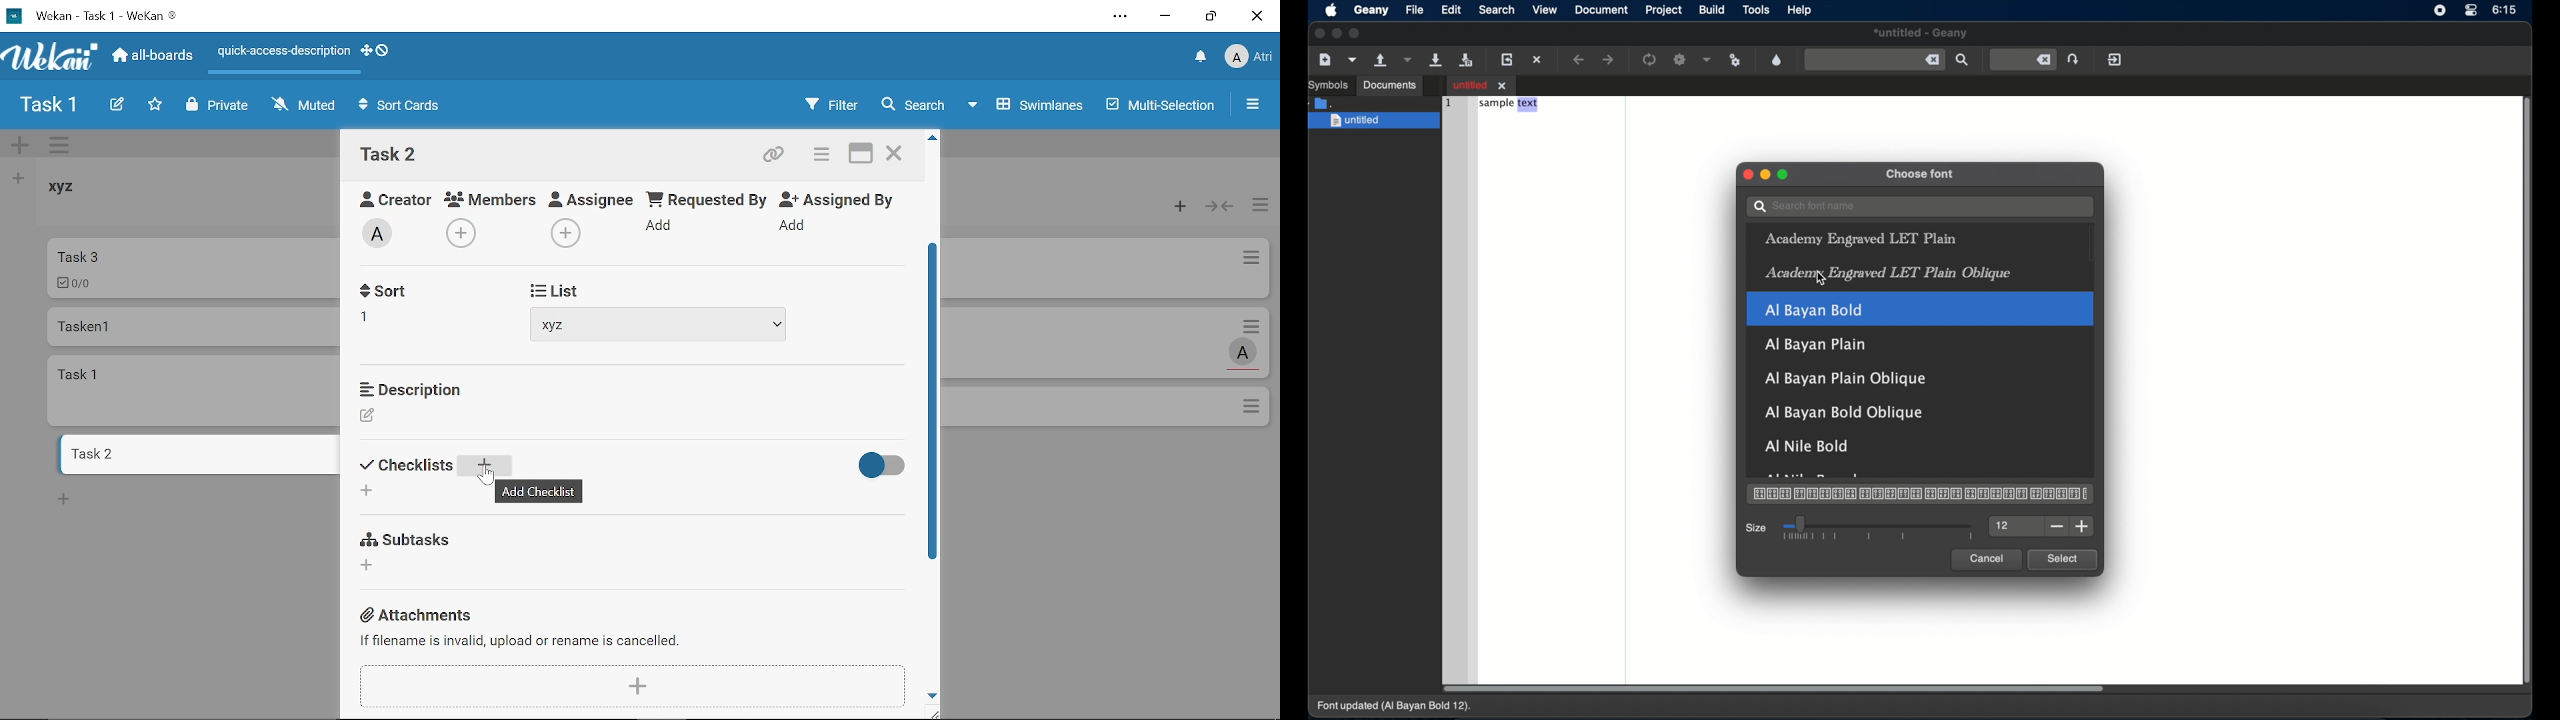 This screenshot has height=728, width=2576. Describe the element at coordinates (2529, 393) in the screenshot. I see `scroll box` at that location.